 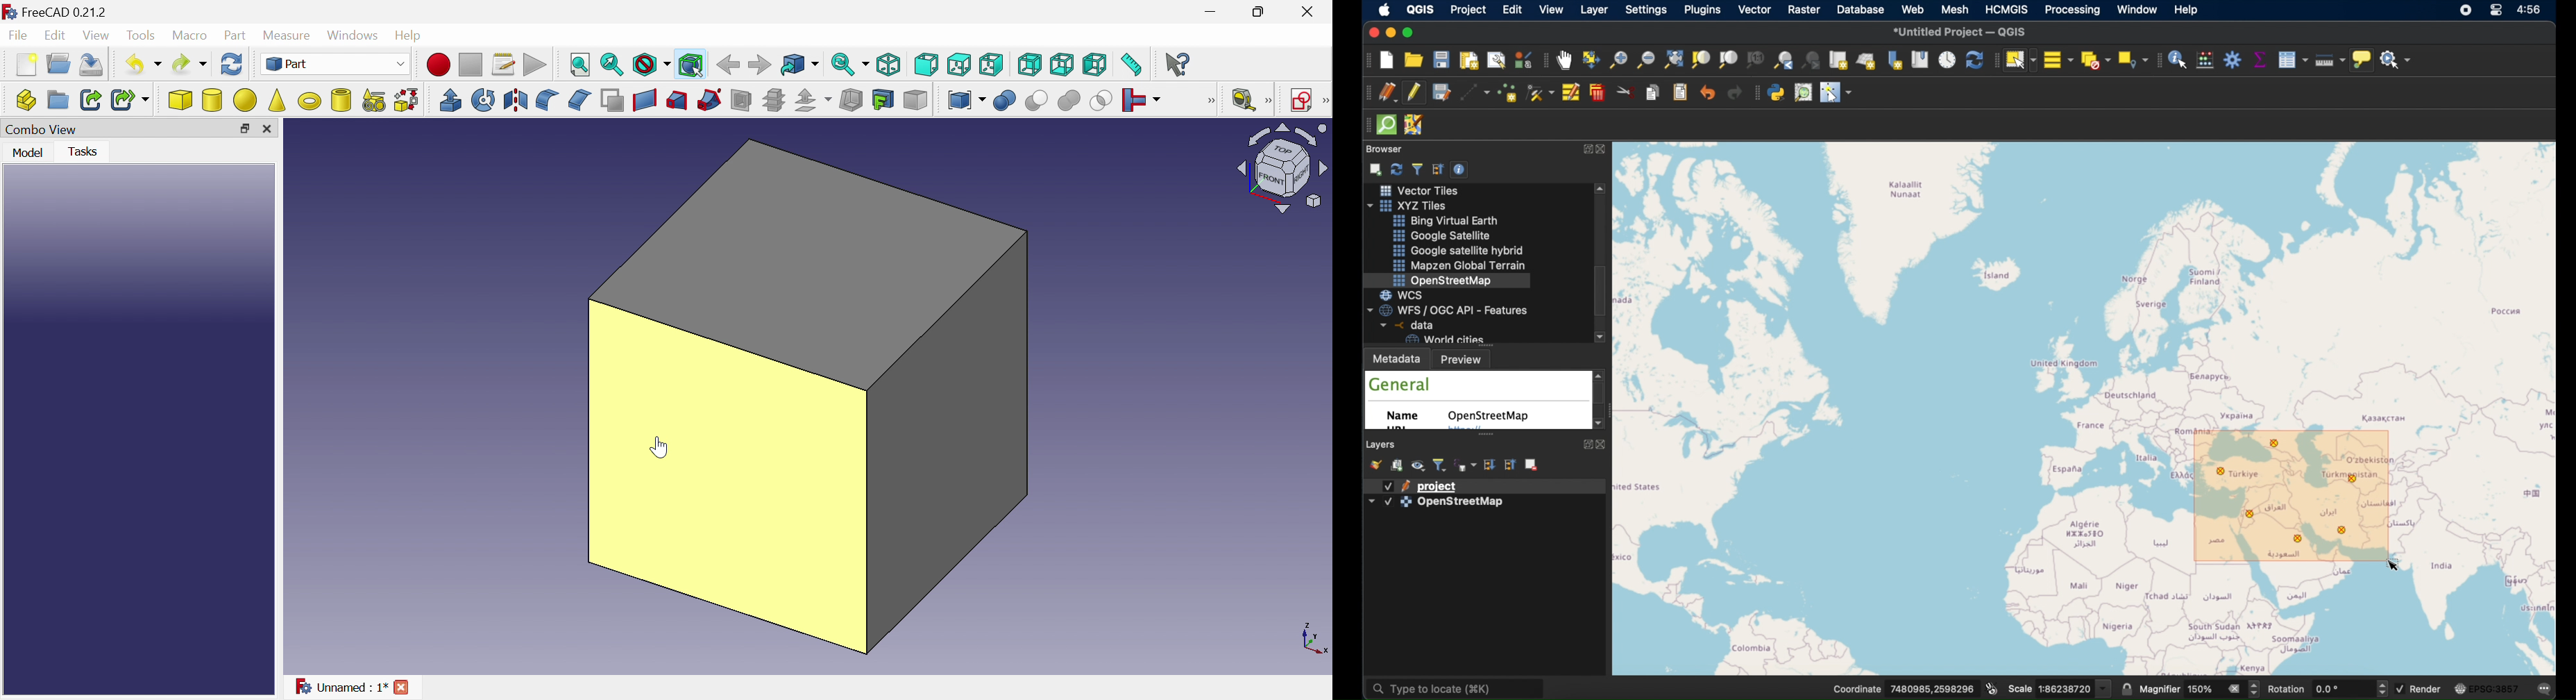 What do you see at coordinates (289, 35) in the screenshot?
I see `Measure` at bounding box center [289, 35].